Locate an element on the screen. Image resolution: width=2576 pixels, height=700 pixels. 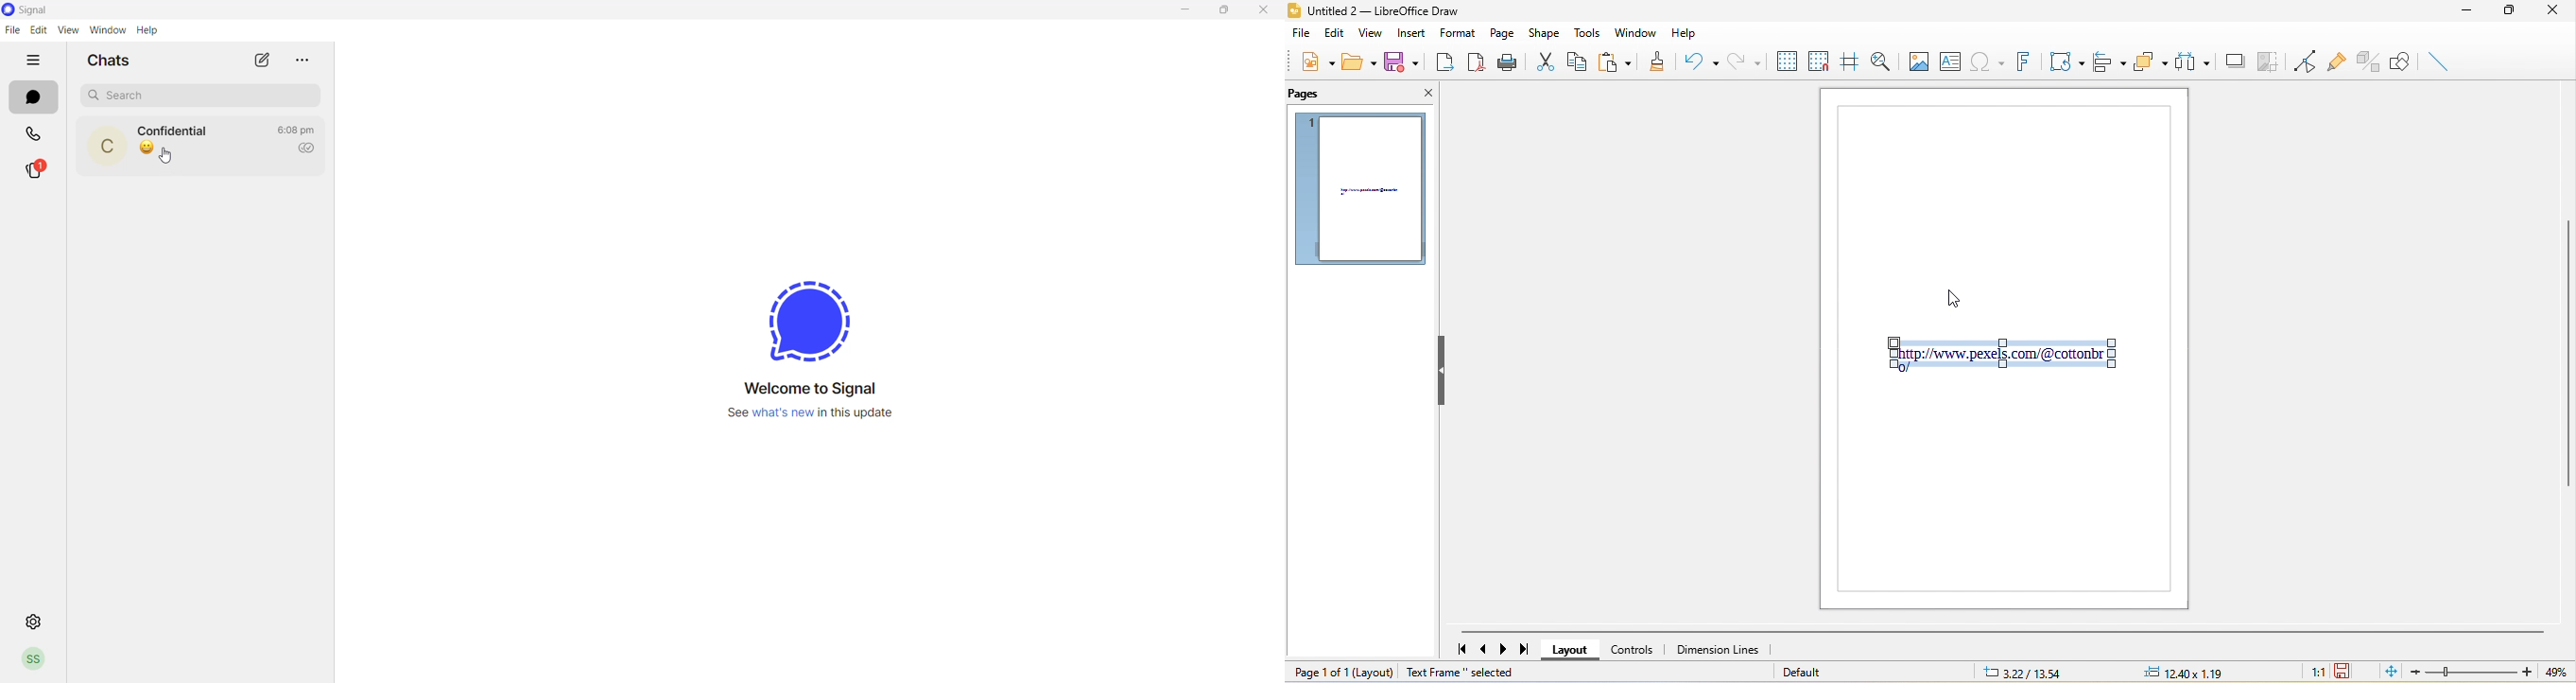
insert line is located at coordinates (2438, 61).